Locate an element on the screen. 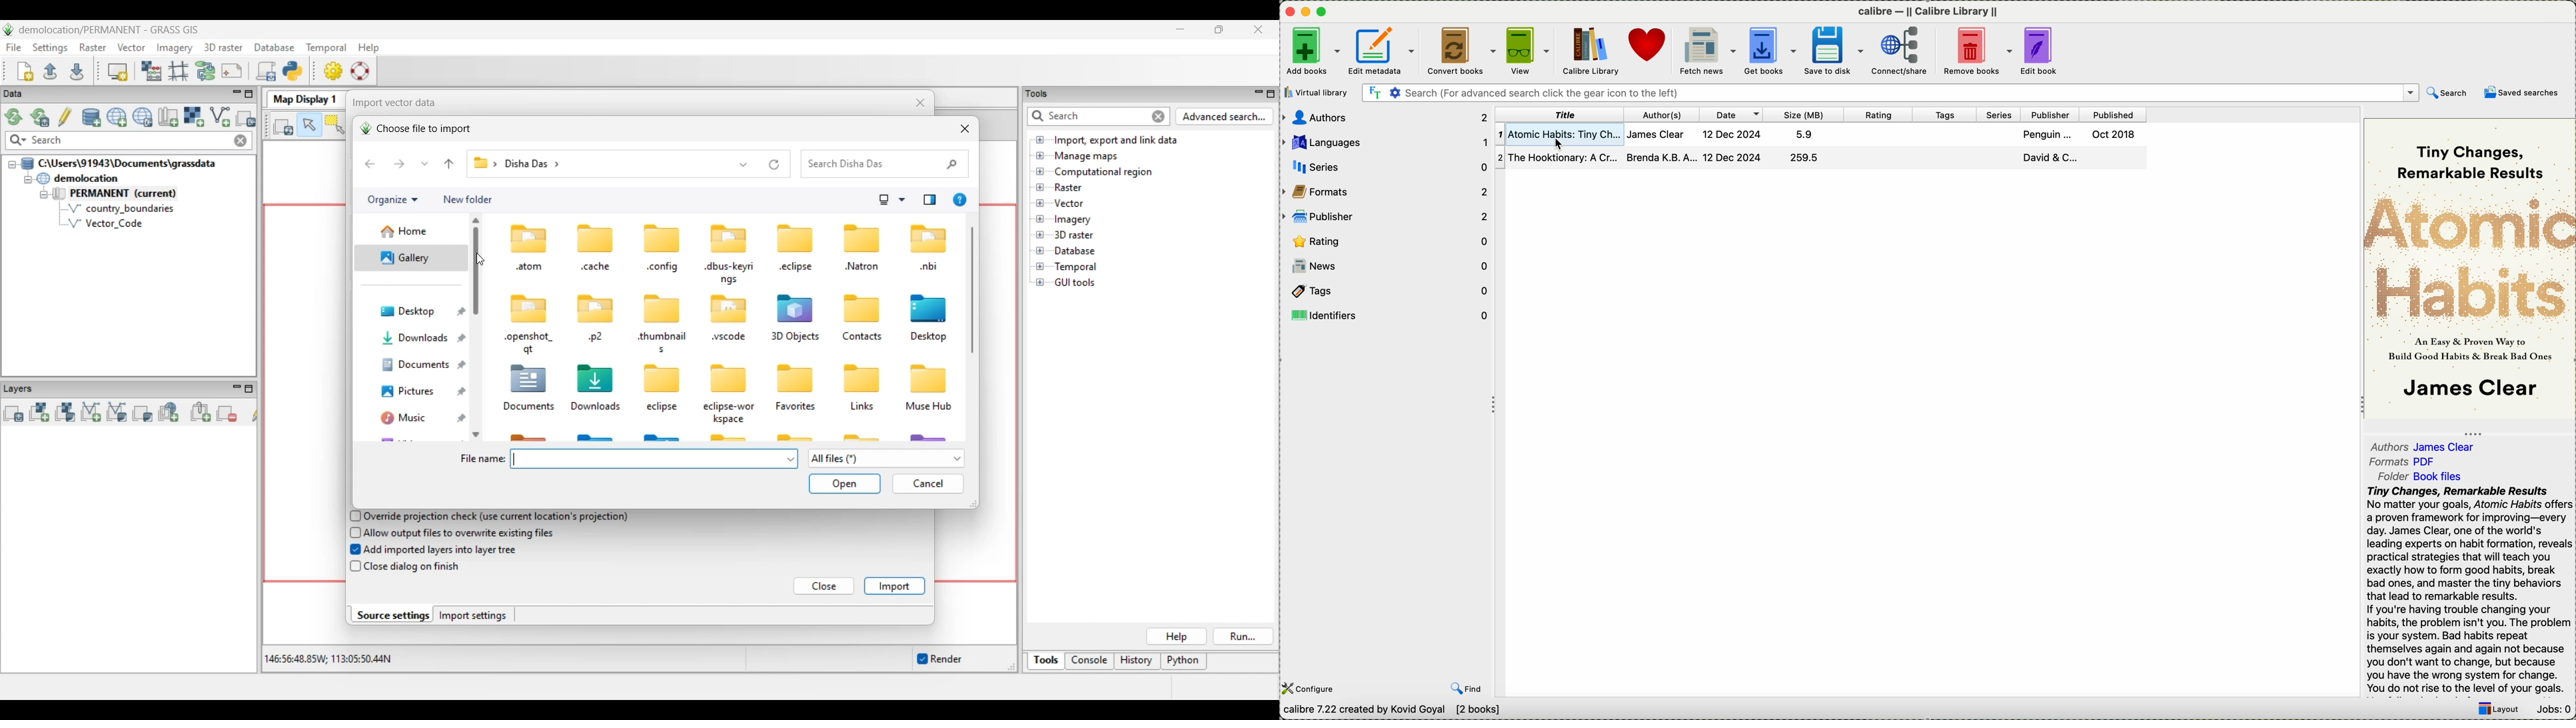 The width and height of the screenshot is (2576, 728). Cancel inputs is located at coordinates (928, 484).